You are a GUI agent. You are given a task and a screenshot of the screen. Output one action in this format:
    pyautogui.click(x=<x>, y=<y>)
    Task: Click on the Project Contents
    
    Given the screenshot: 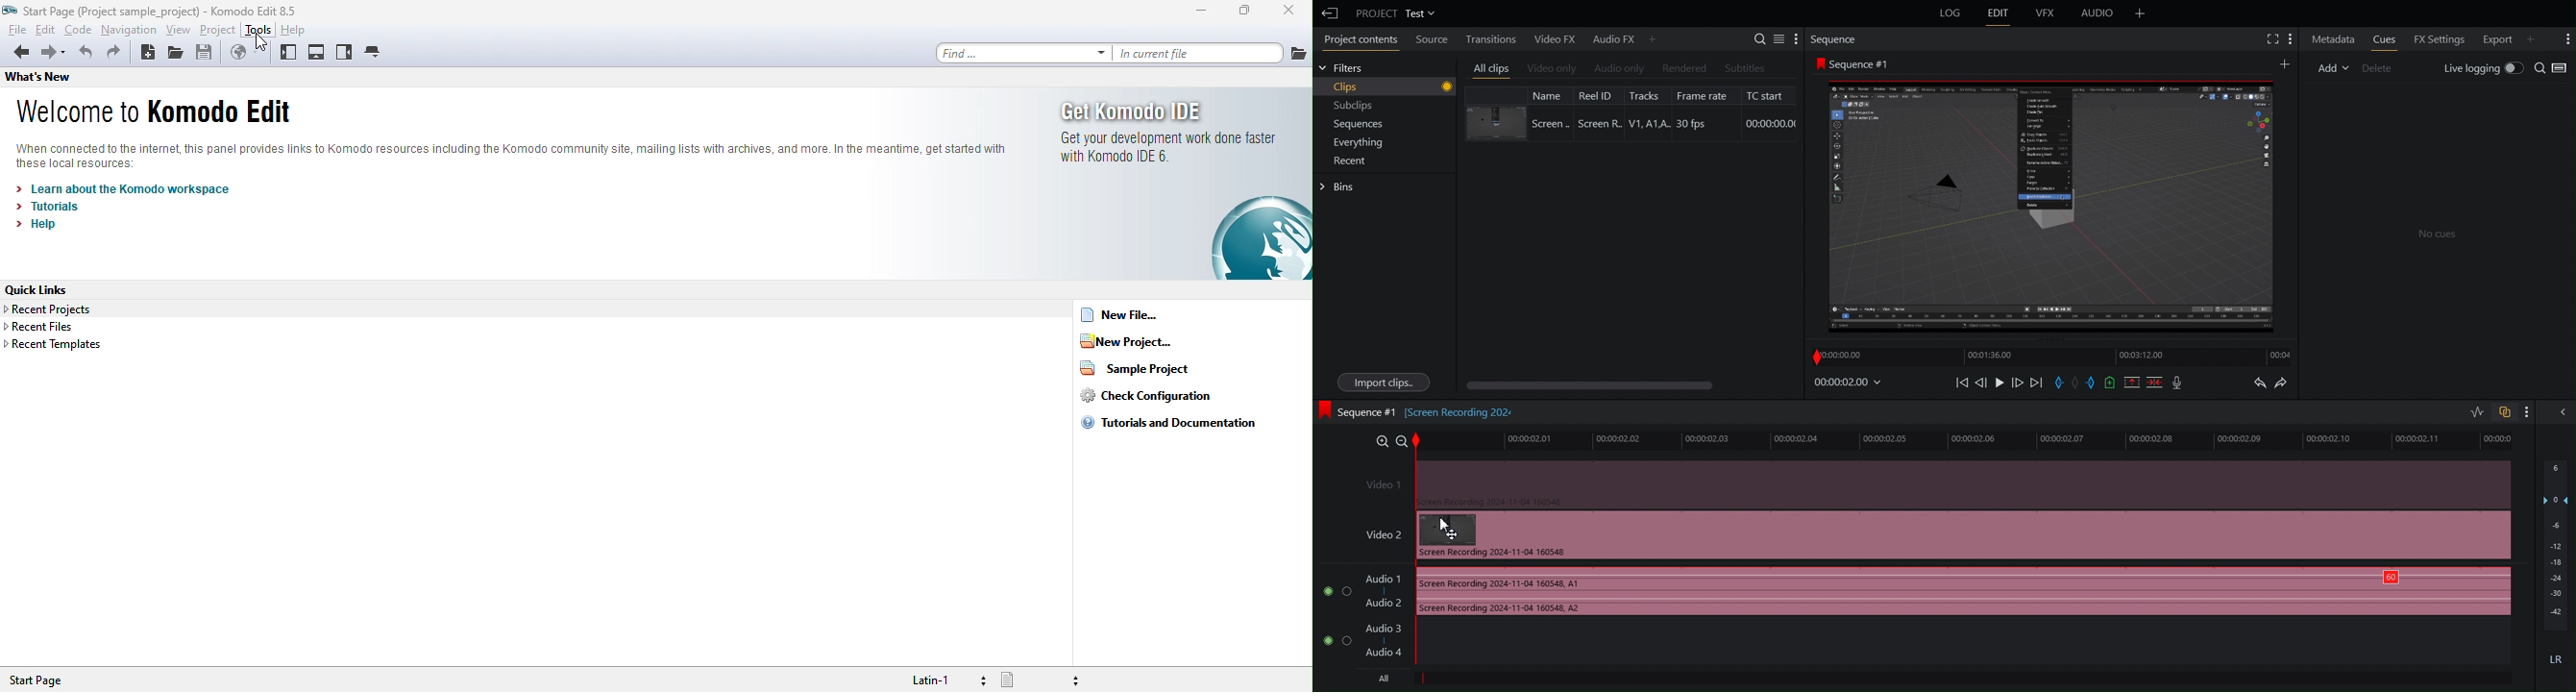 What is the action you would take?
    pyautogui.click(x=1360, y=39)
    